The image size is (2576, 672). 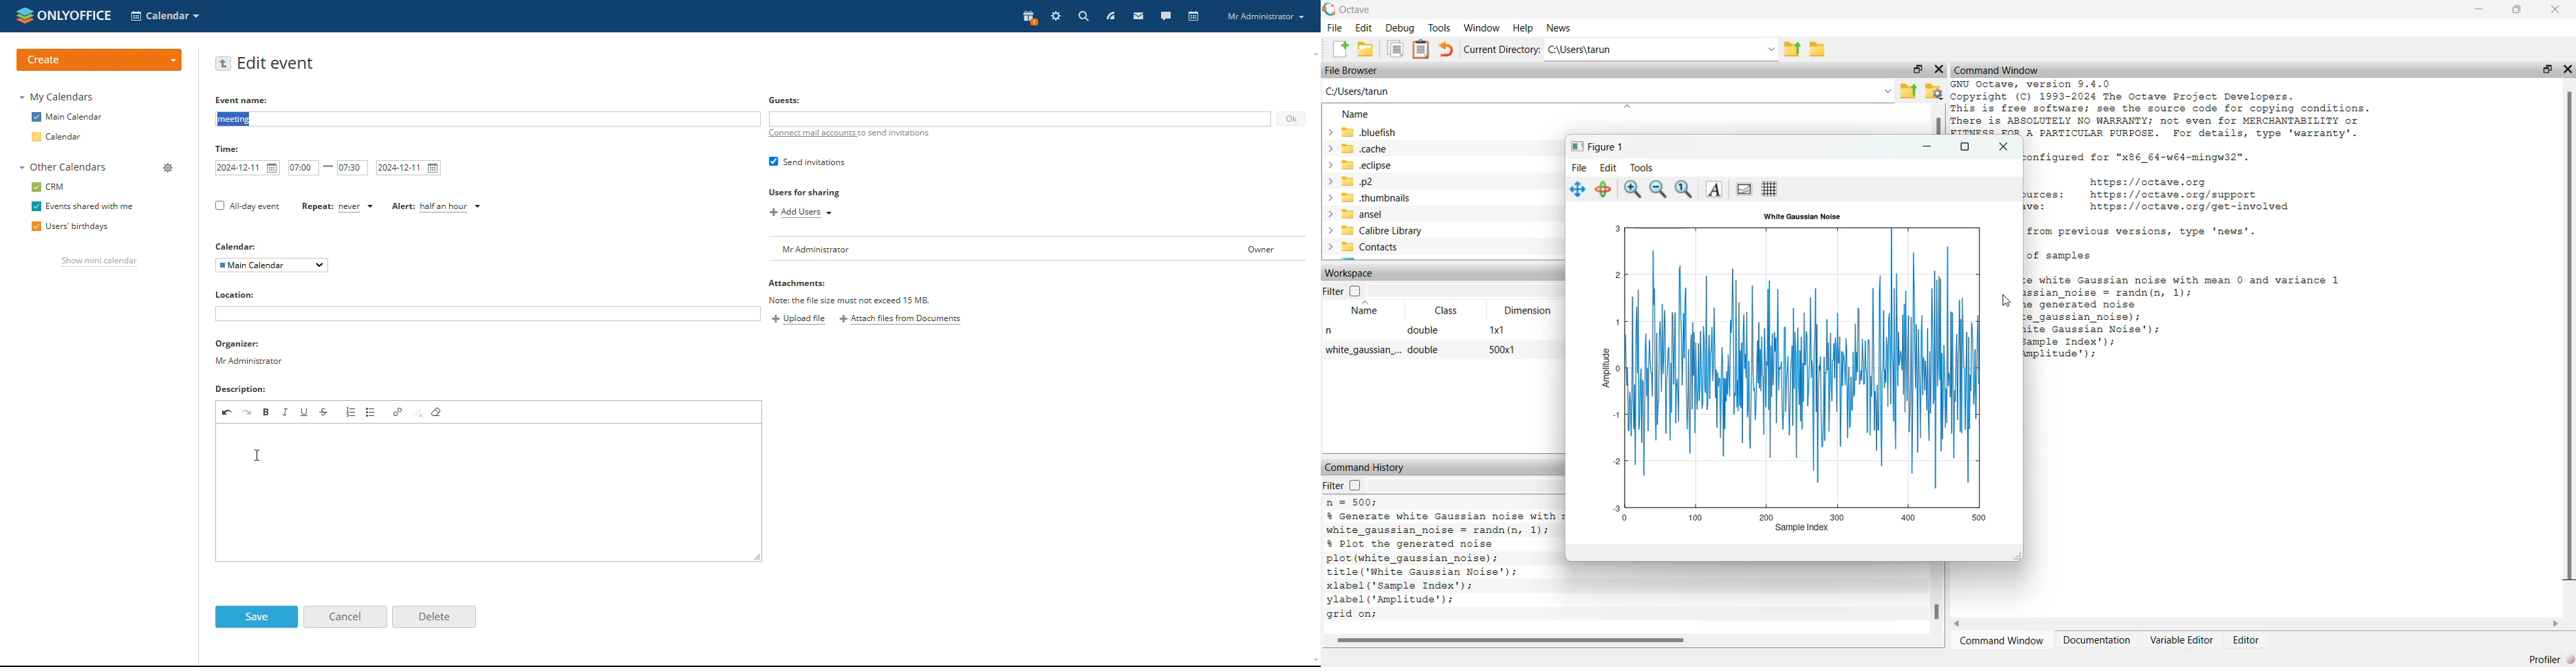 What do you see at coordinates (408, 168) in the screenshot?
I see `end date` at bounding box center [408, 168].